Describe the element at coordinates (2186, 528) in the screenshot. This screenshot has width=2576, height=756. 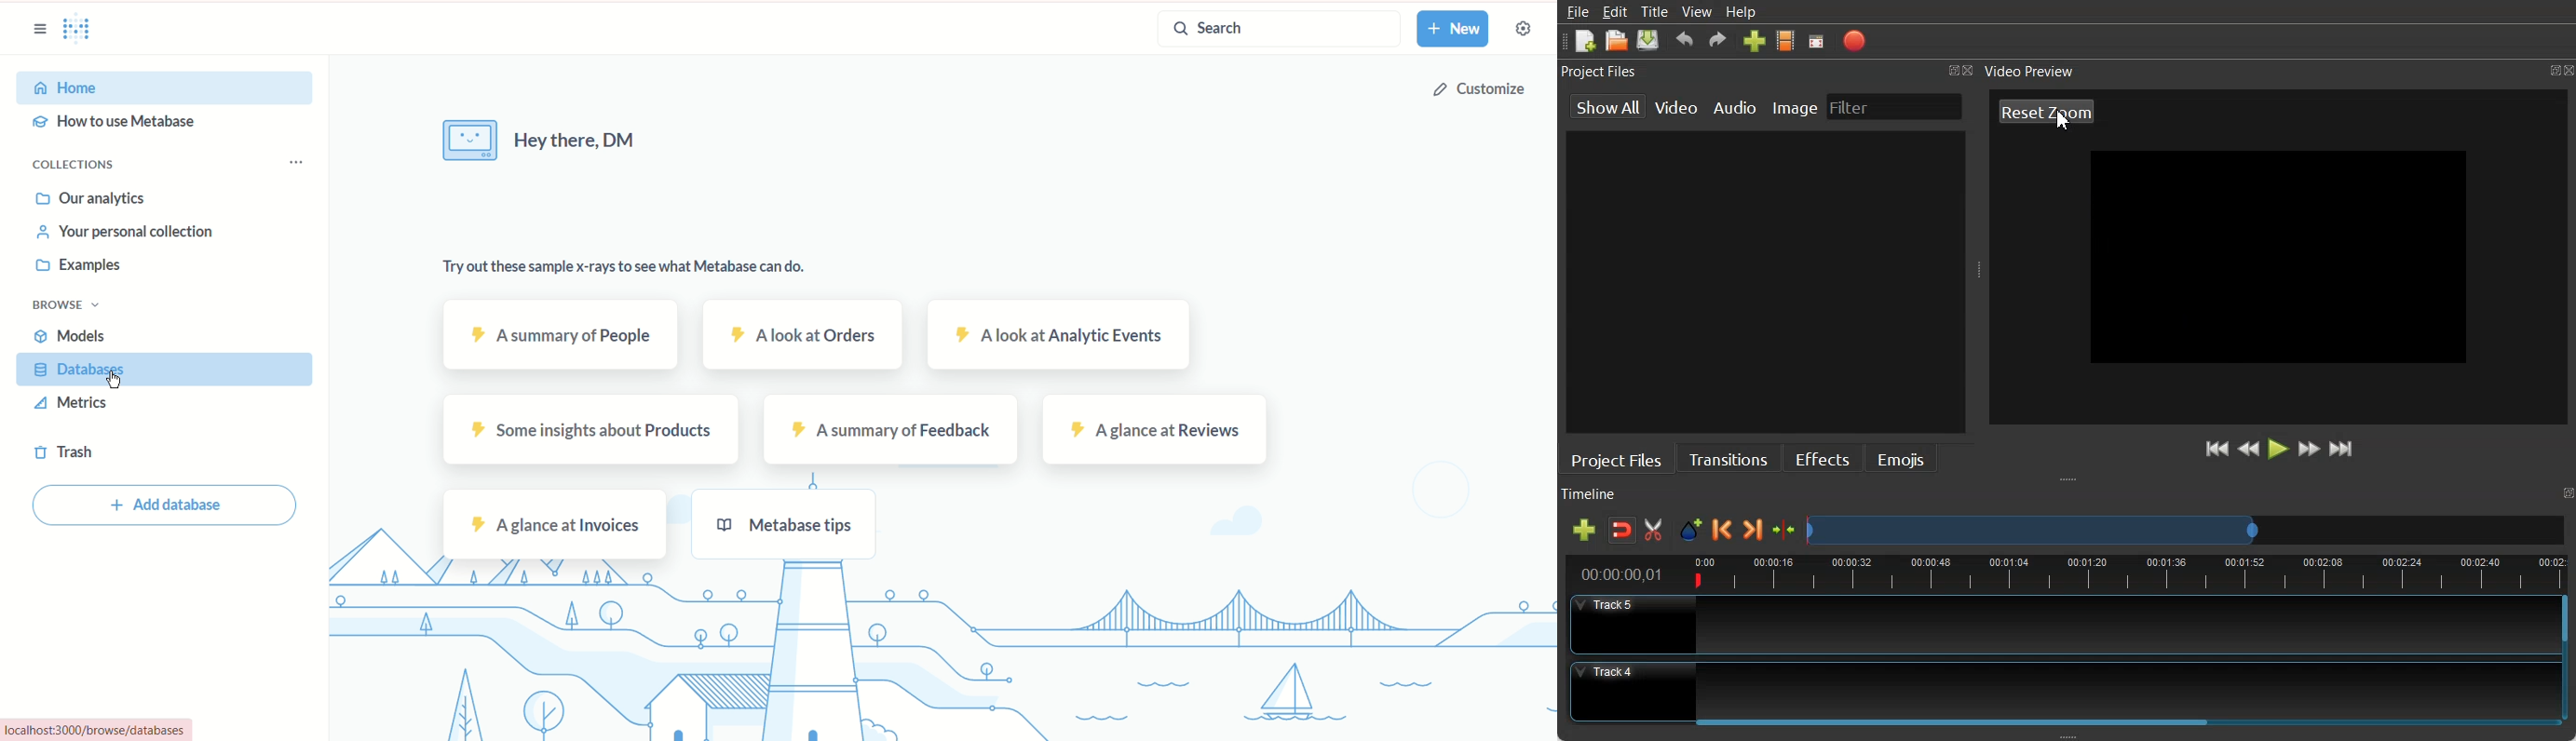
I see `Slider` at that location.